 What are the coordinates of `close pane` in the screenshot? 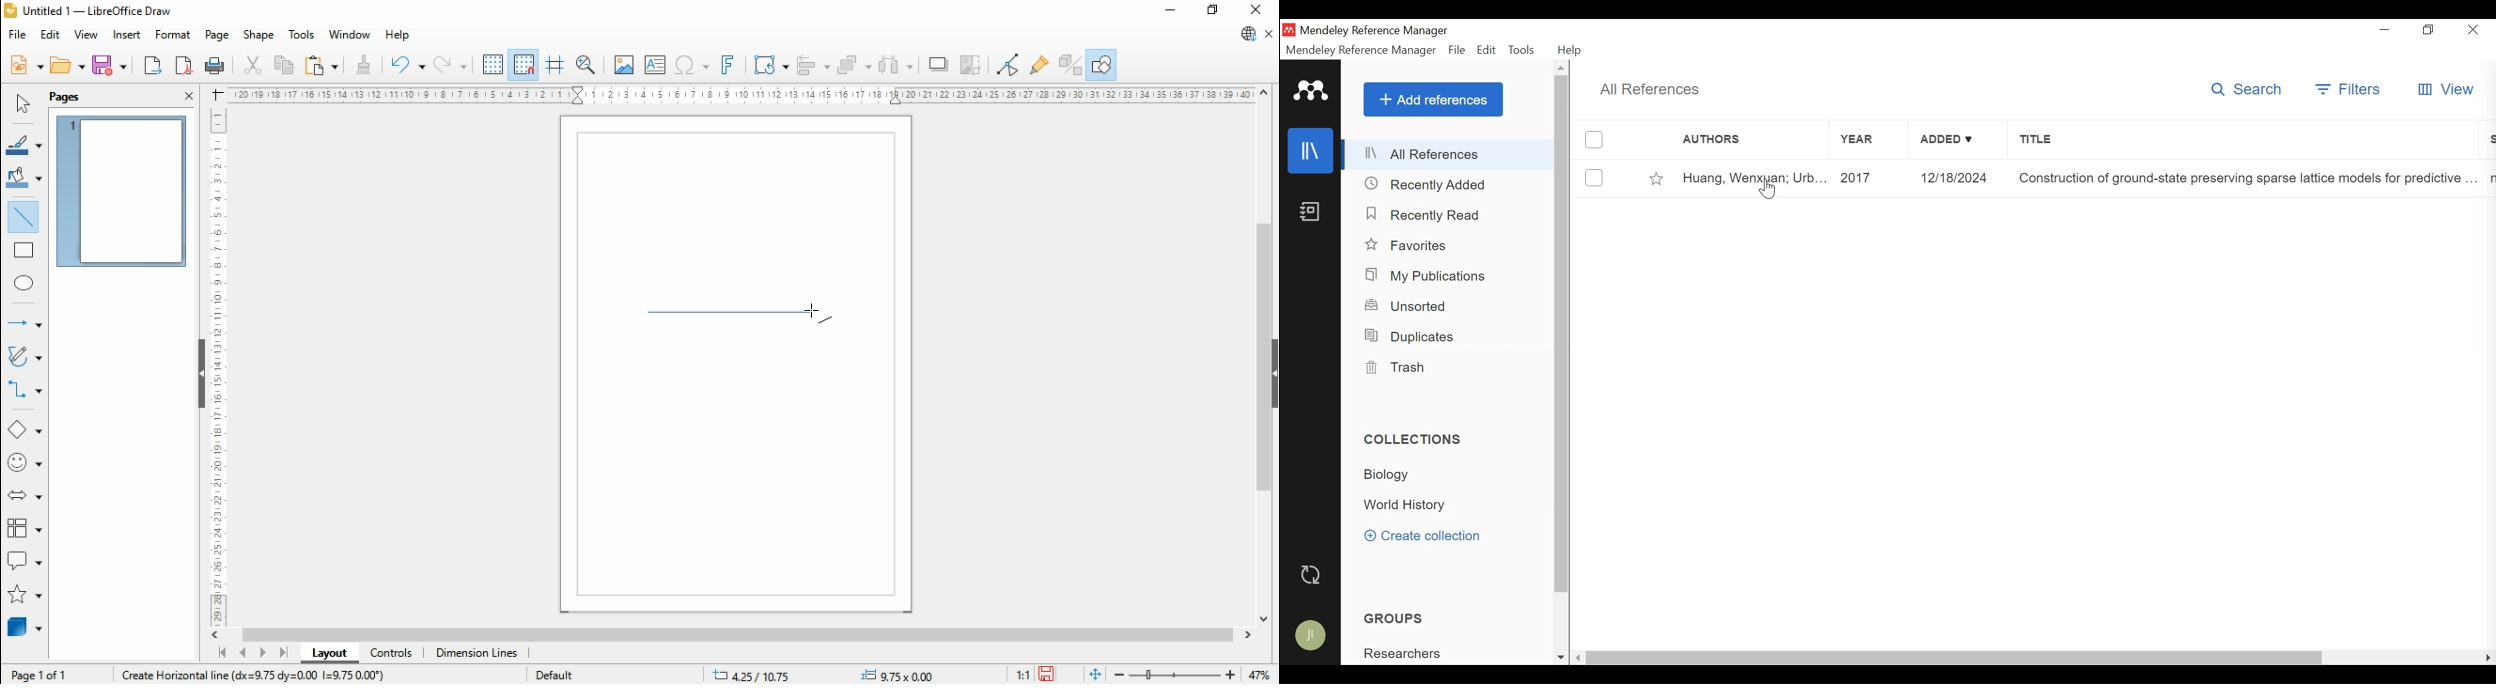 It's located at (188, 96).